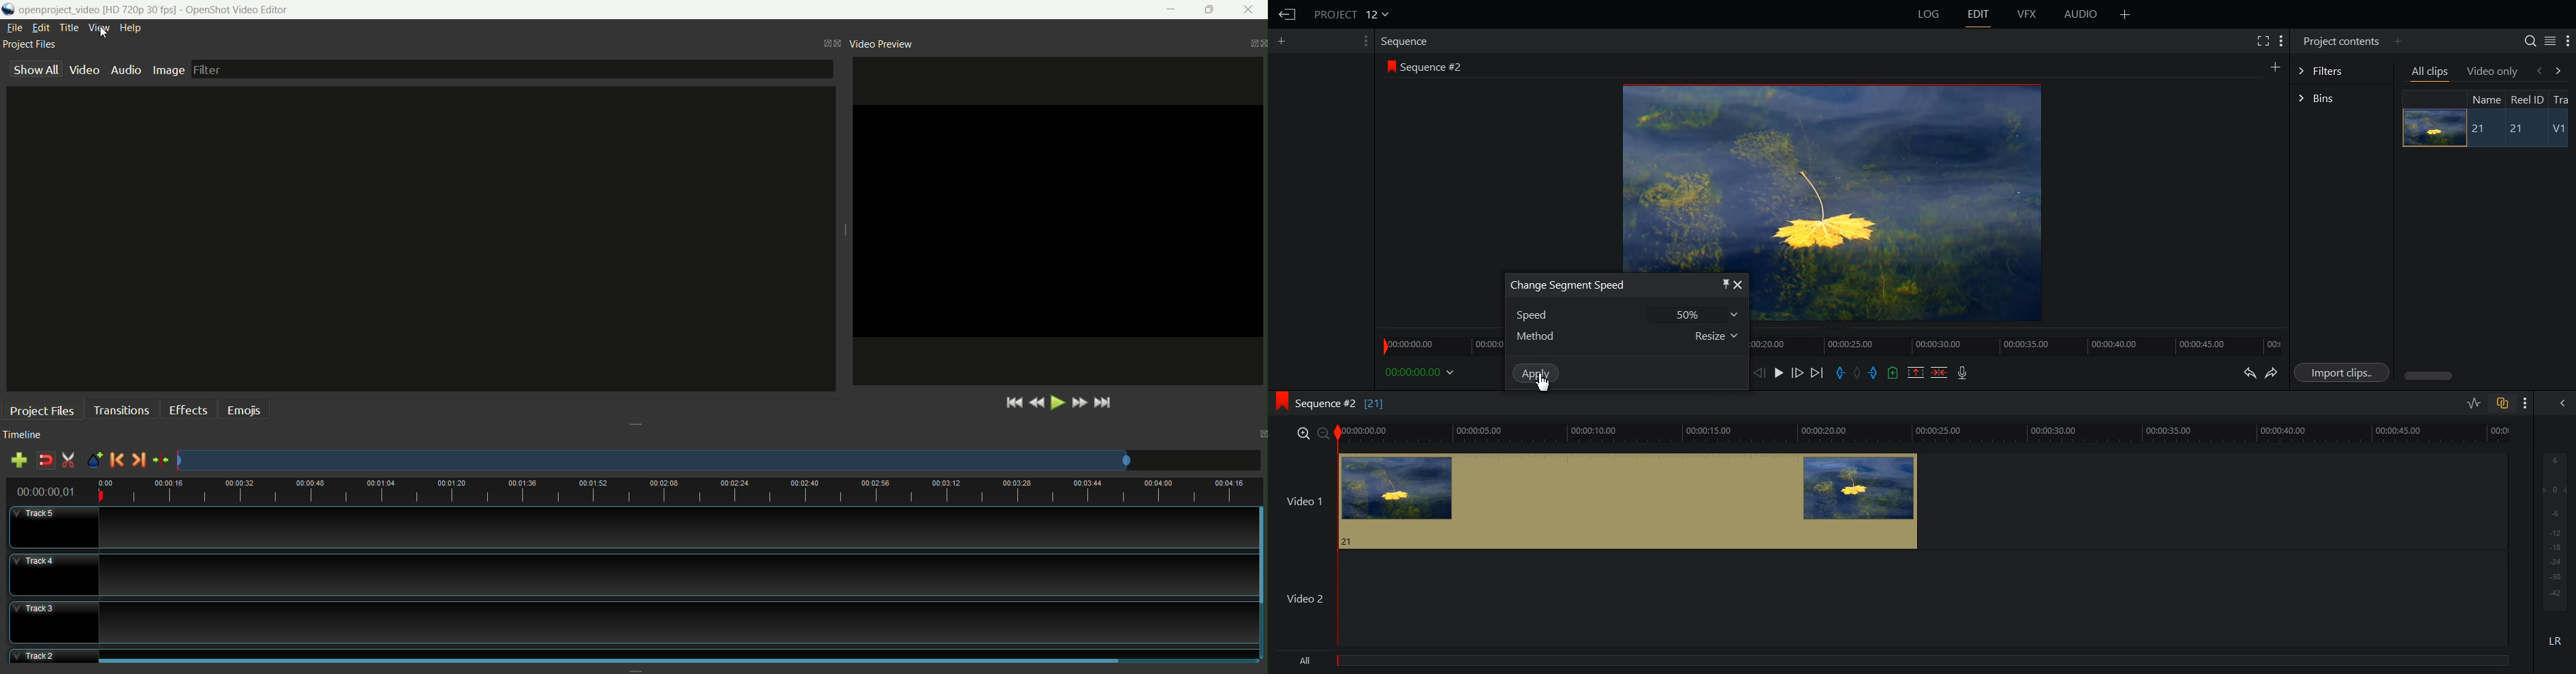  I want to click on PROJECT 12, so click(1352, 14).